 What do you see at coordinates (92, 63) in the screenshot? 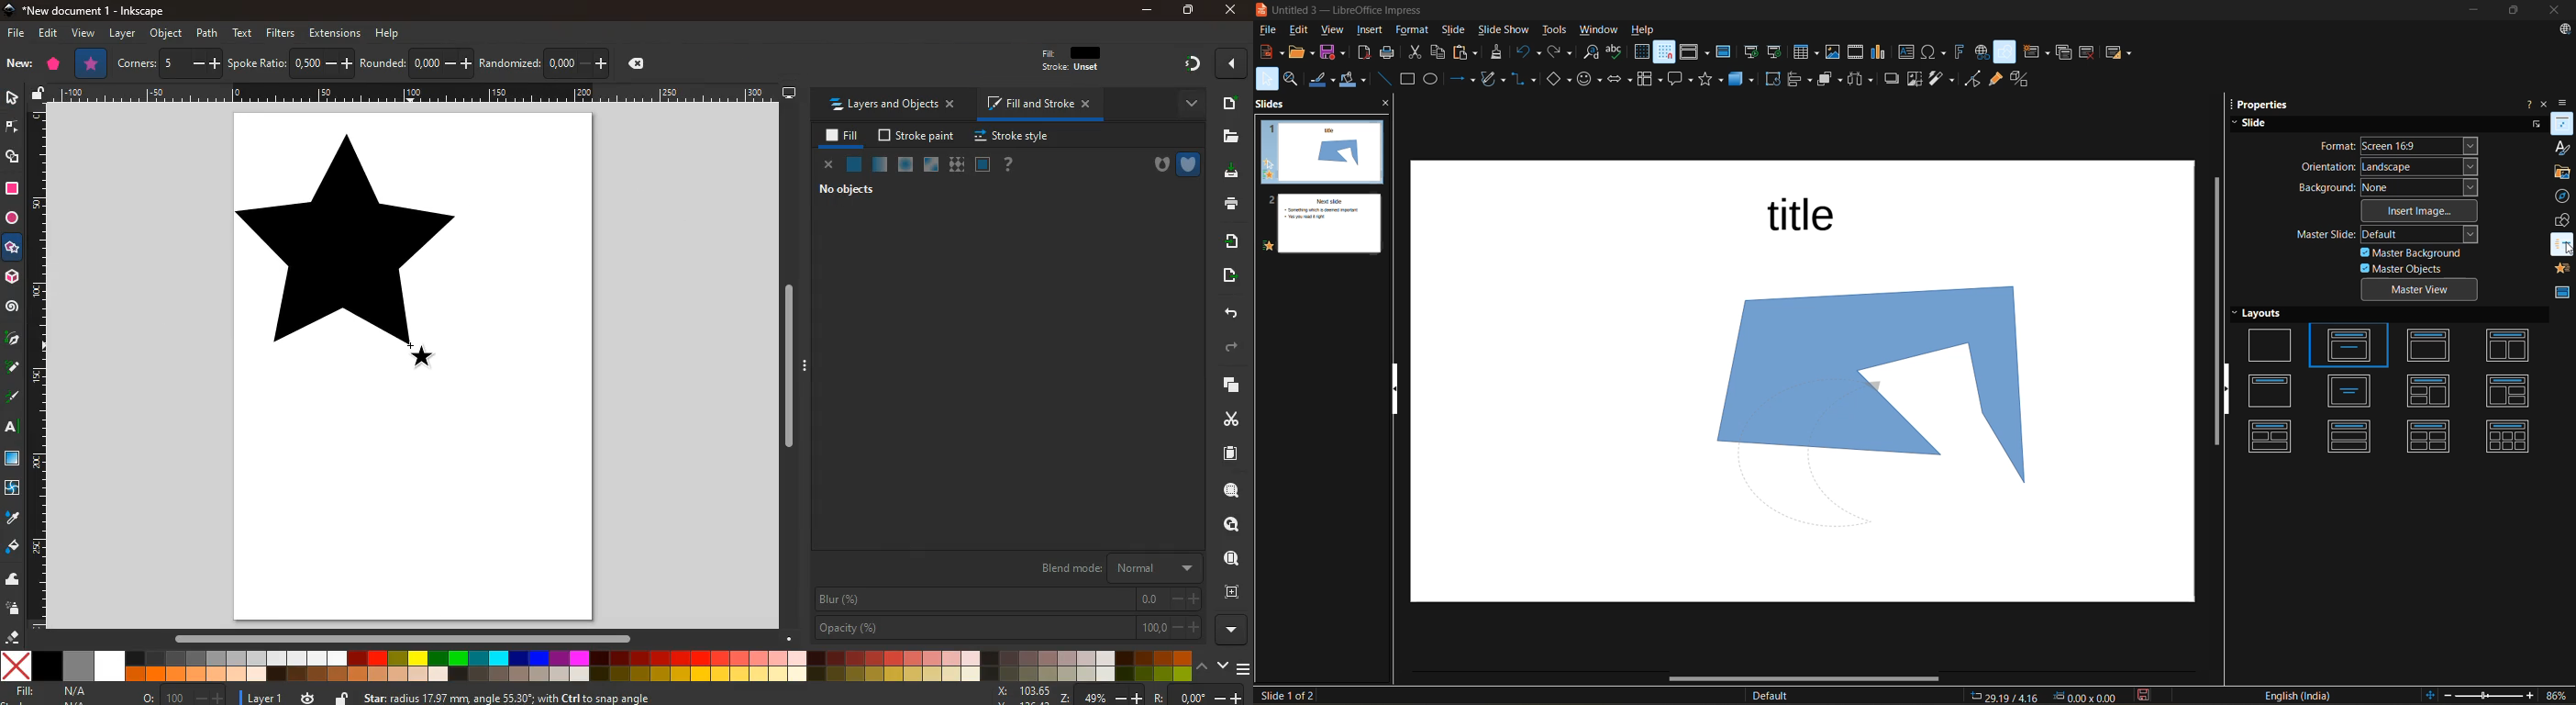
I see `star` at bounding box center [92, 63].